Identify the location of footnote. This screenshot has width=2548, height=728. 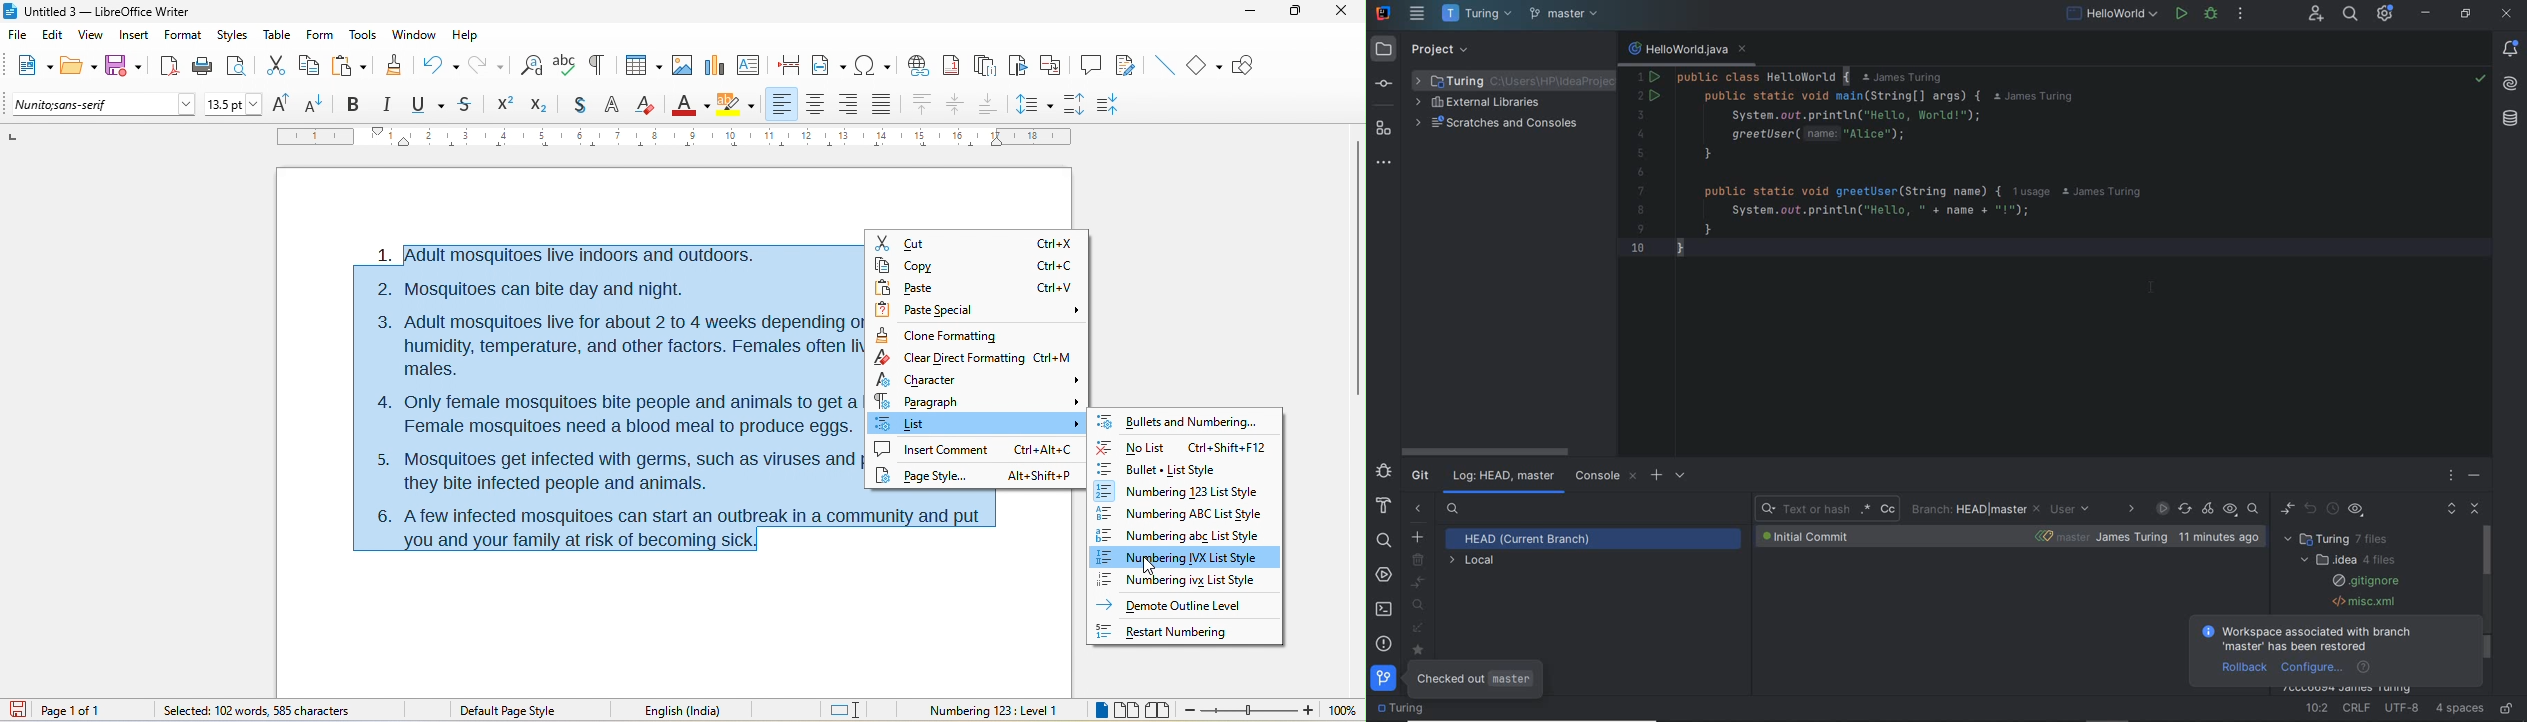
(955, 65).